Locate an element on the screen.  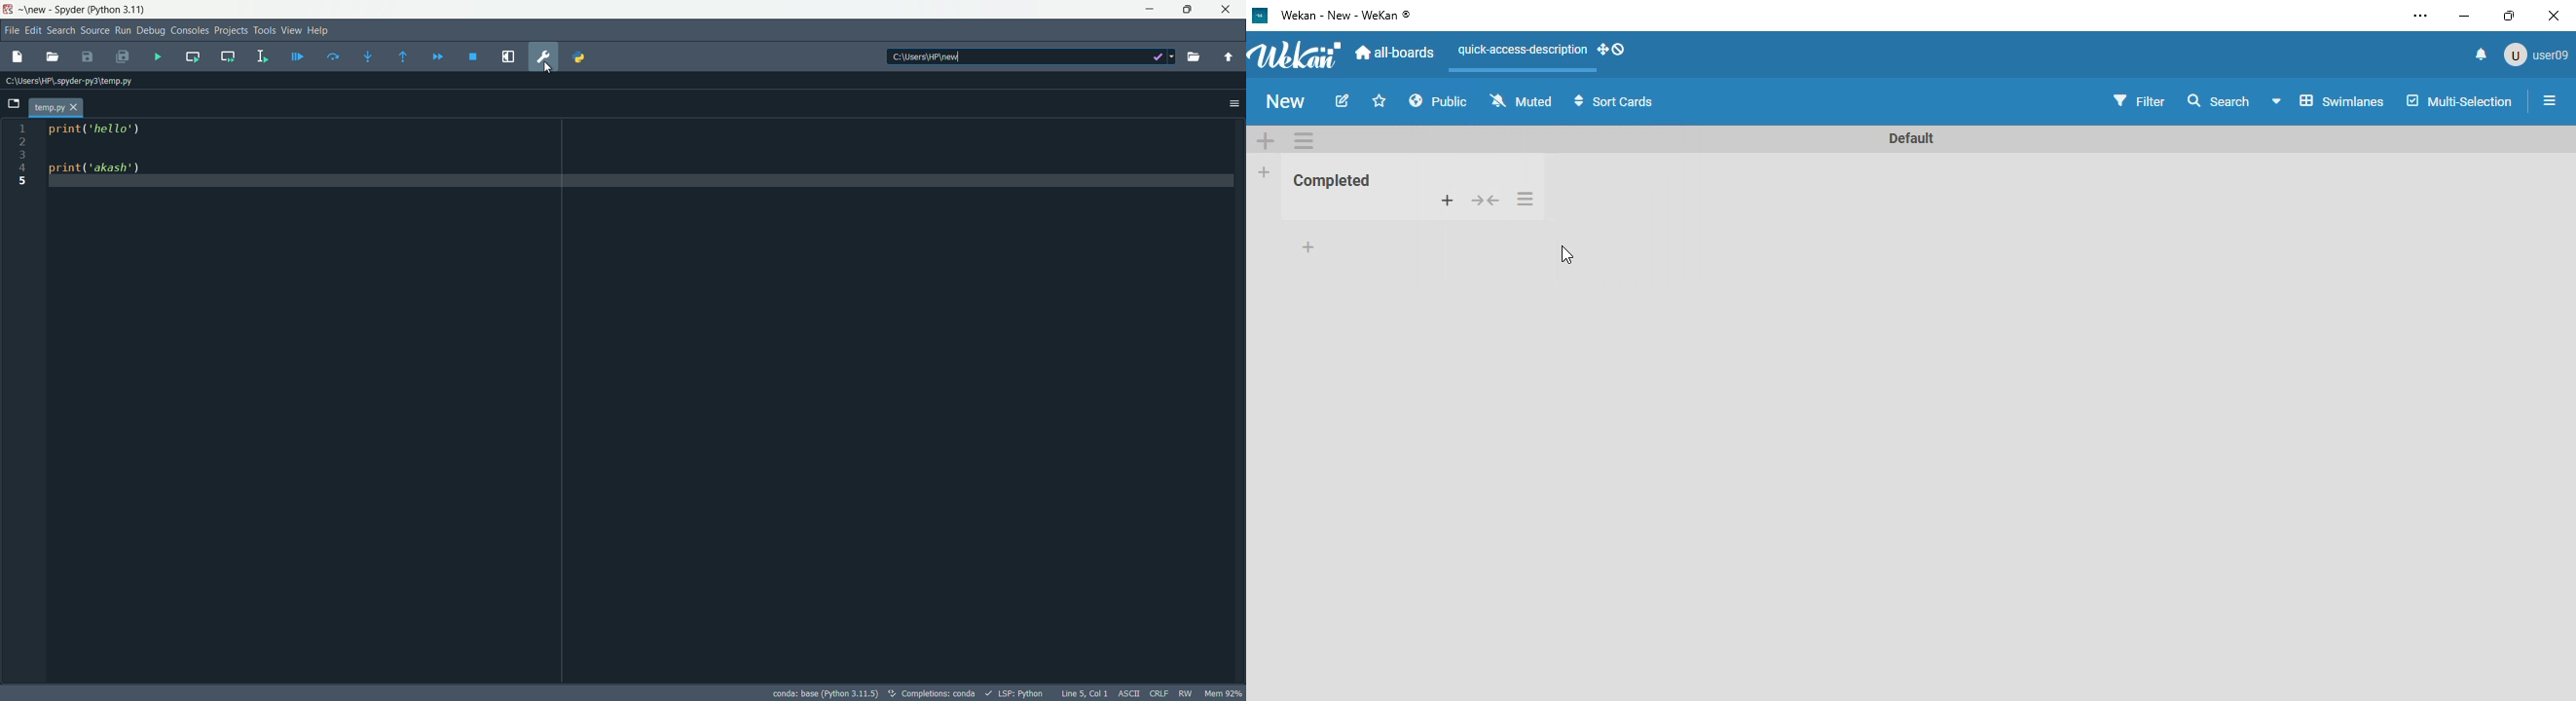
wekan is located at coordinates (1298, 55).